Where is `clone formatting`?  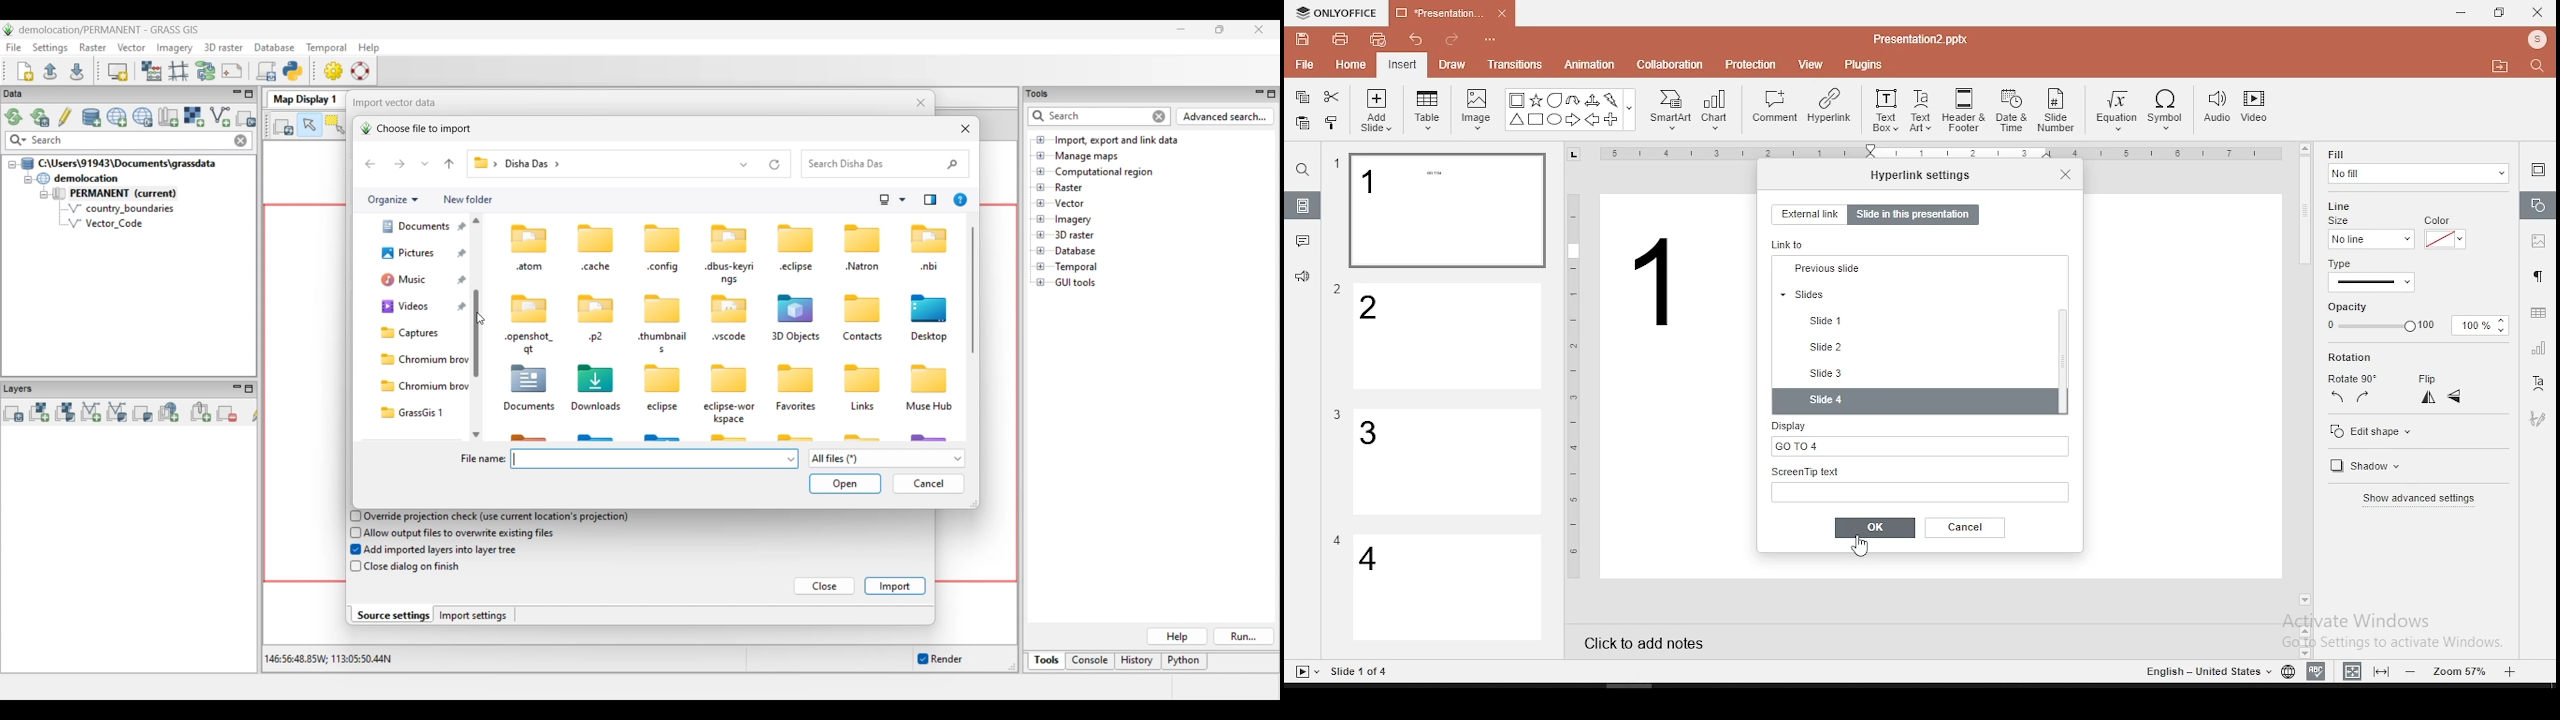
clone formatting is located at coordinates (1332, 122).